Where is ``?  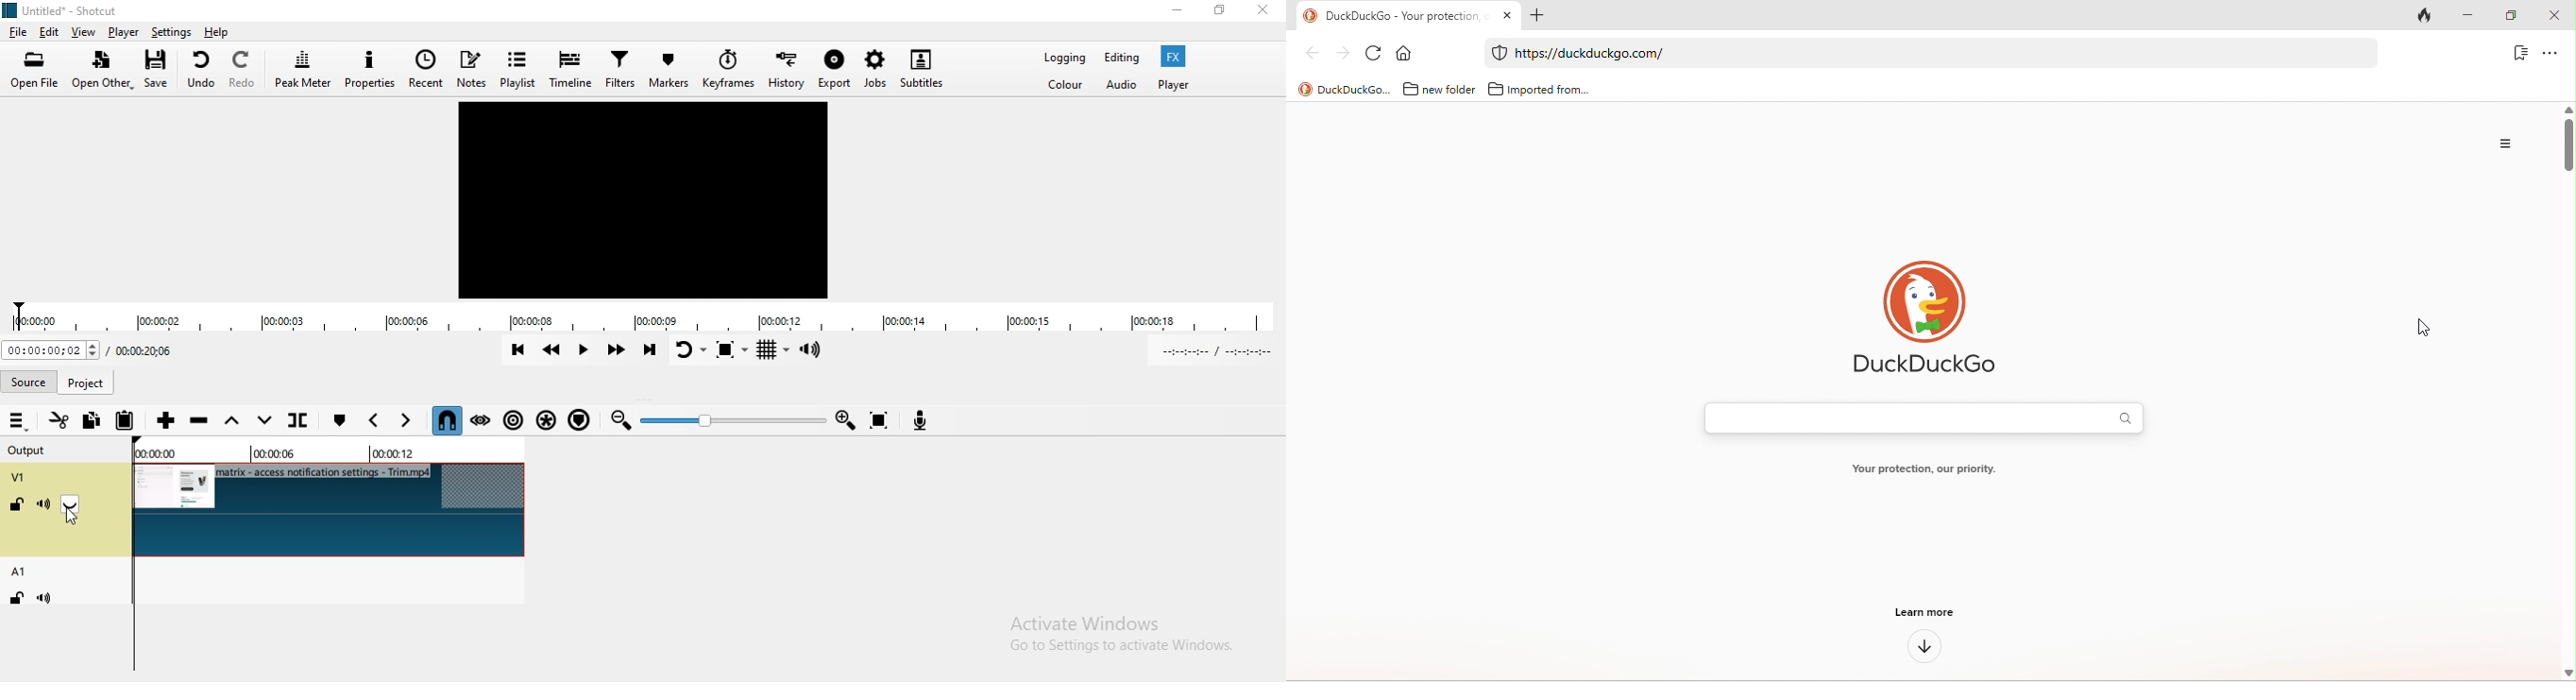
 is located at coordinates (570, 70).